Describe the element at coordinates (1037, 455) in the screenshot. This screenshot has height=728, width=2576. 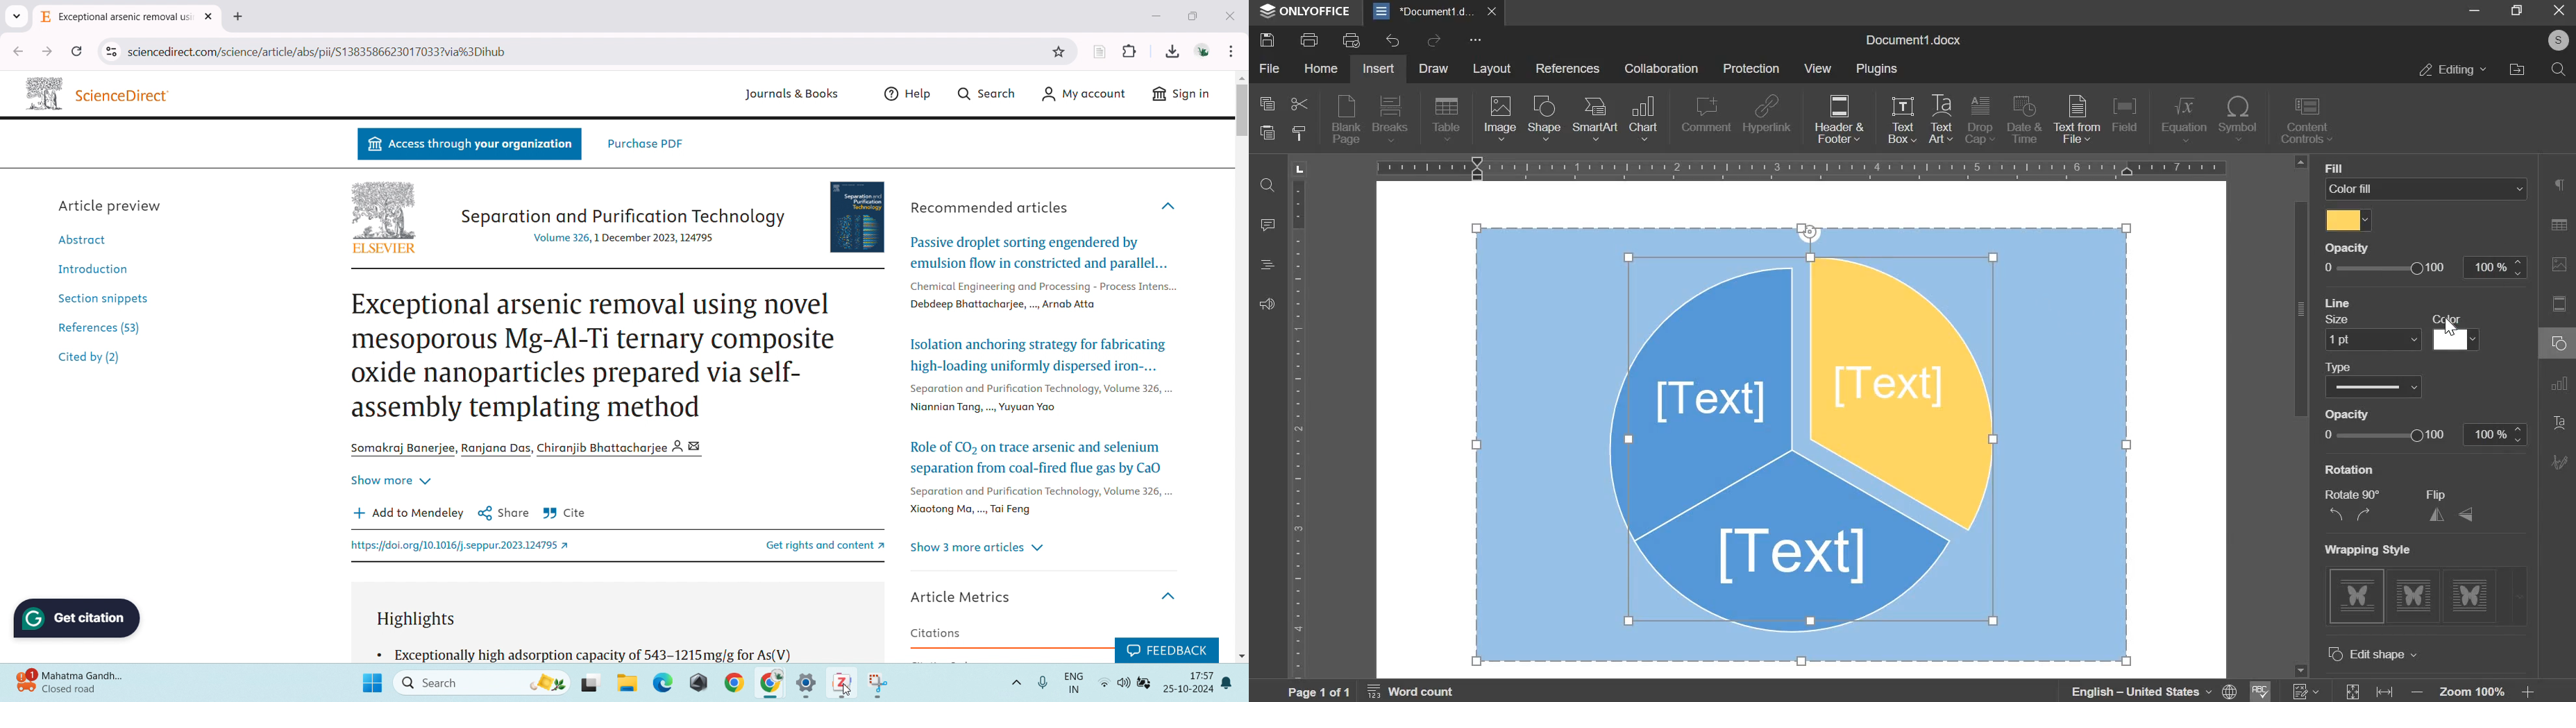
I see `Role of CO2 on trace arsenic and selenium separation from coal-fired flue gas by CaO` at that location.